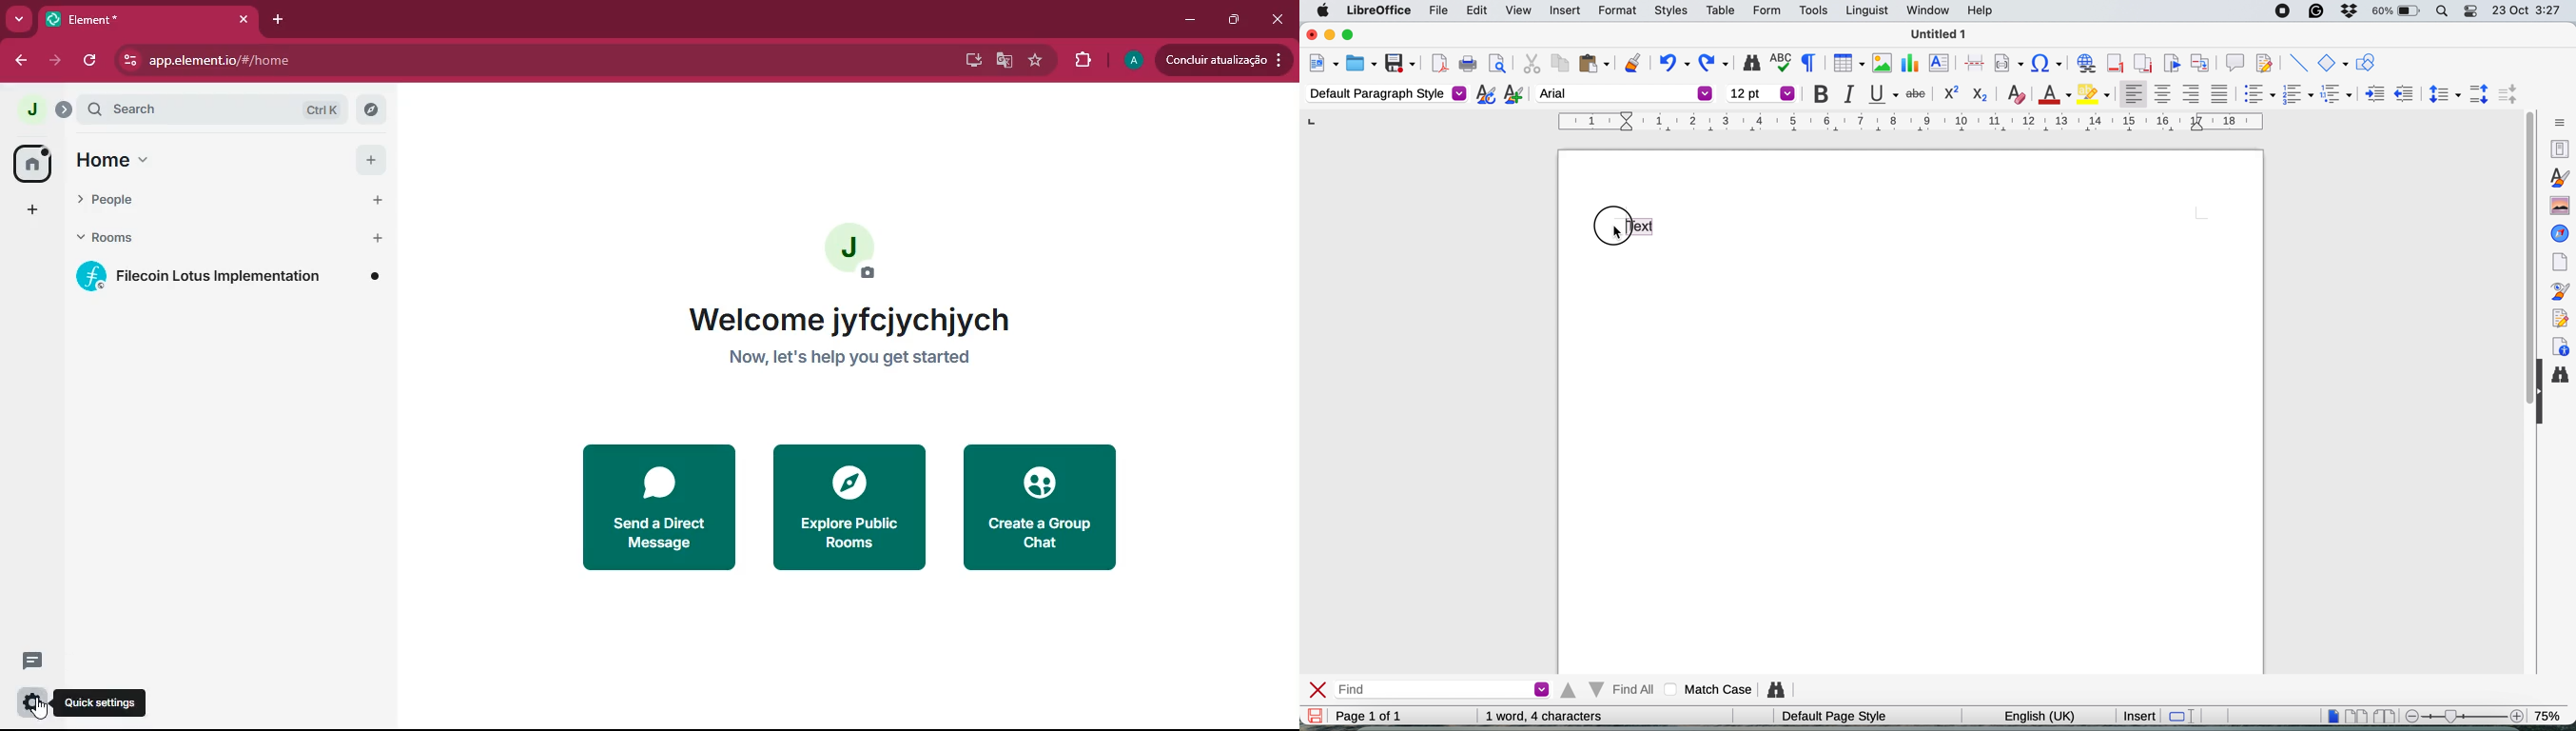  I want to click on update, so click(1220, 60).